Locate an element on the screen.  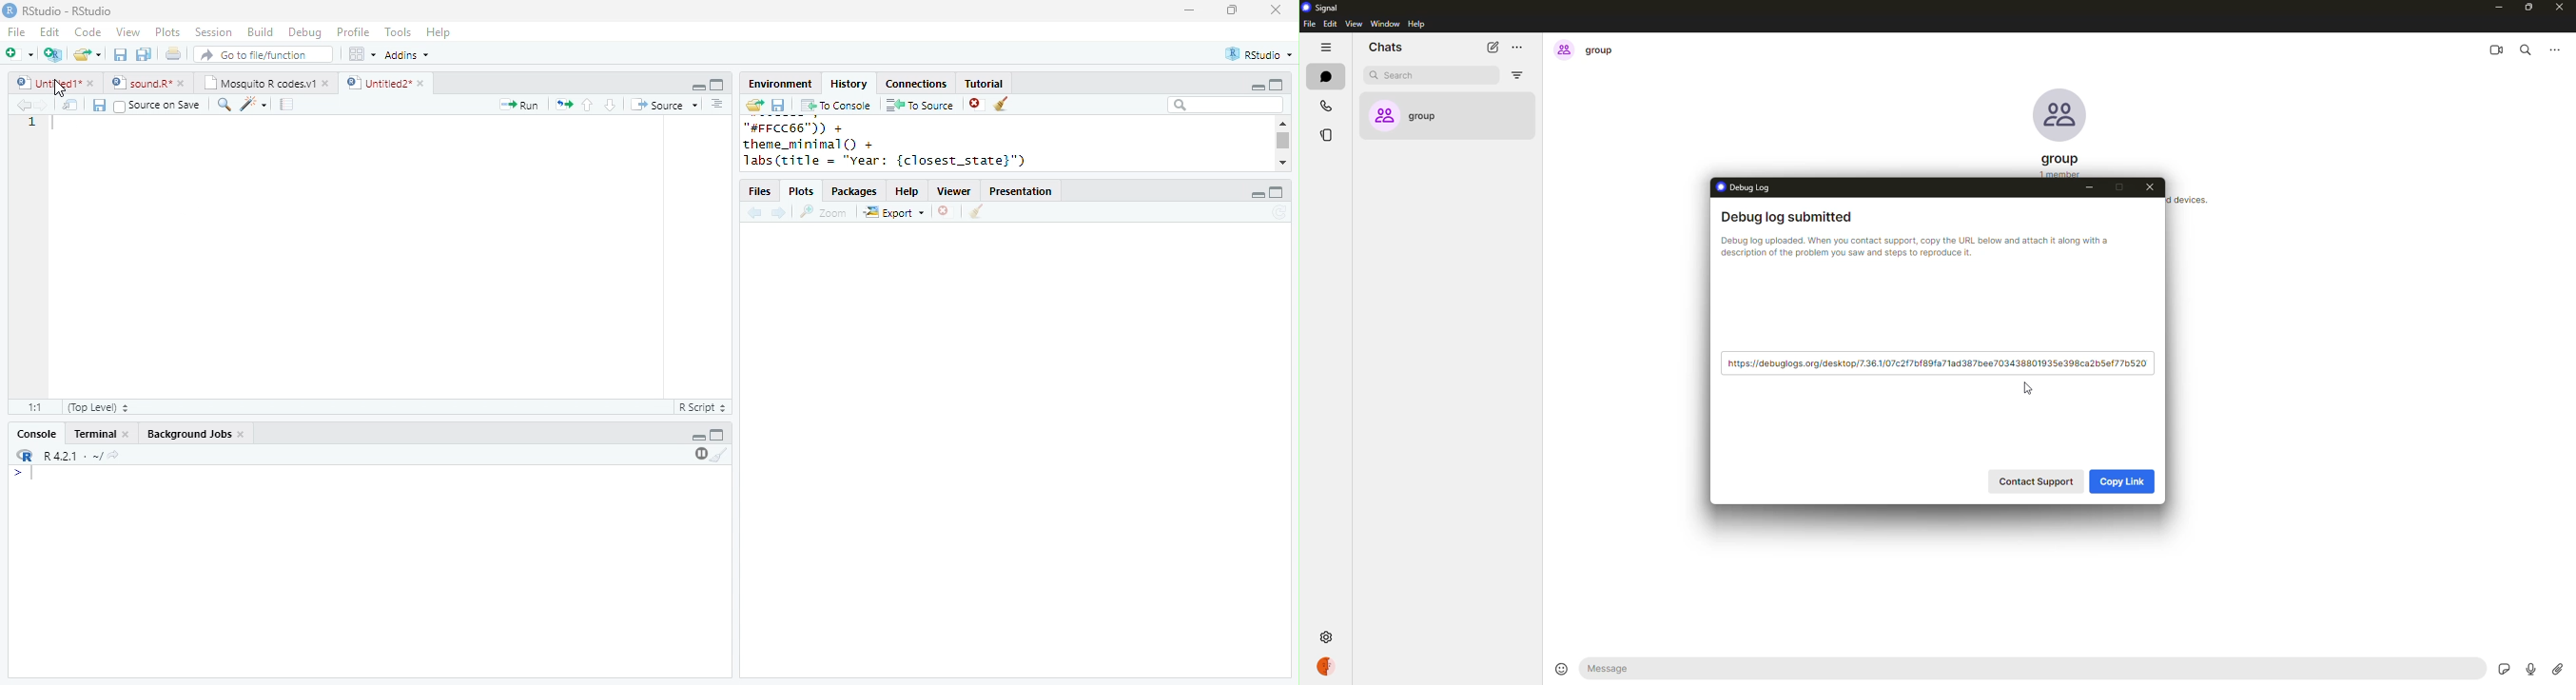
forward is located at coordinates (40, 105).